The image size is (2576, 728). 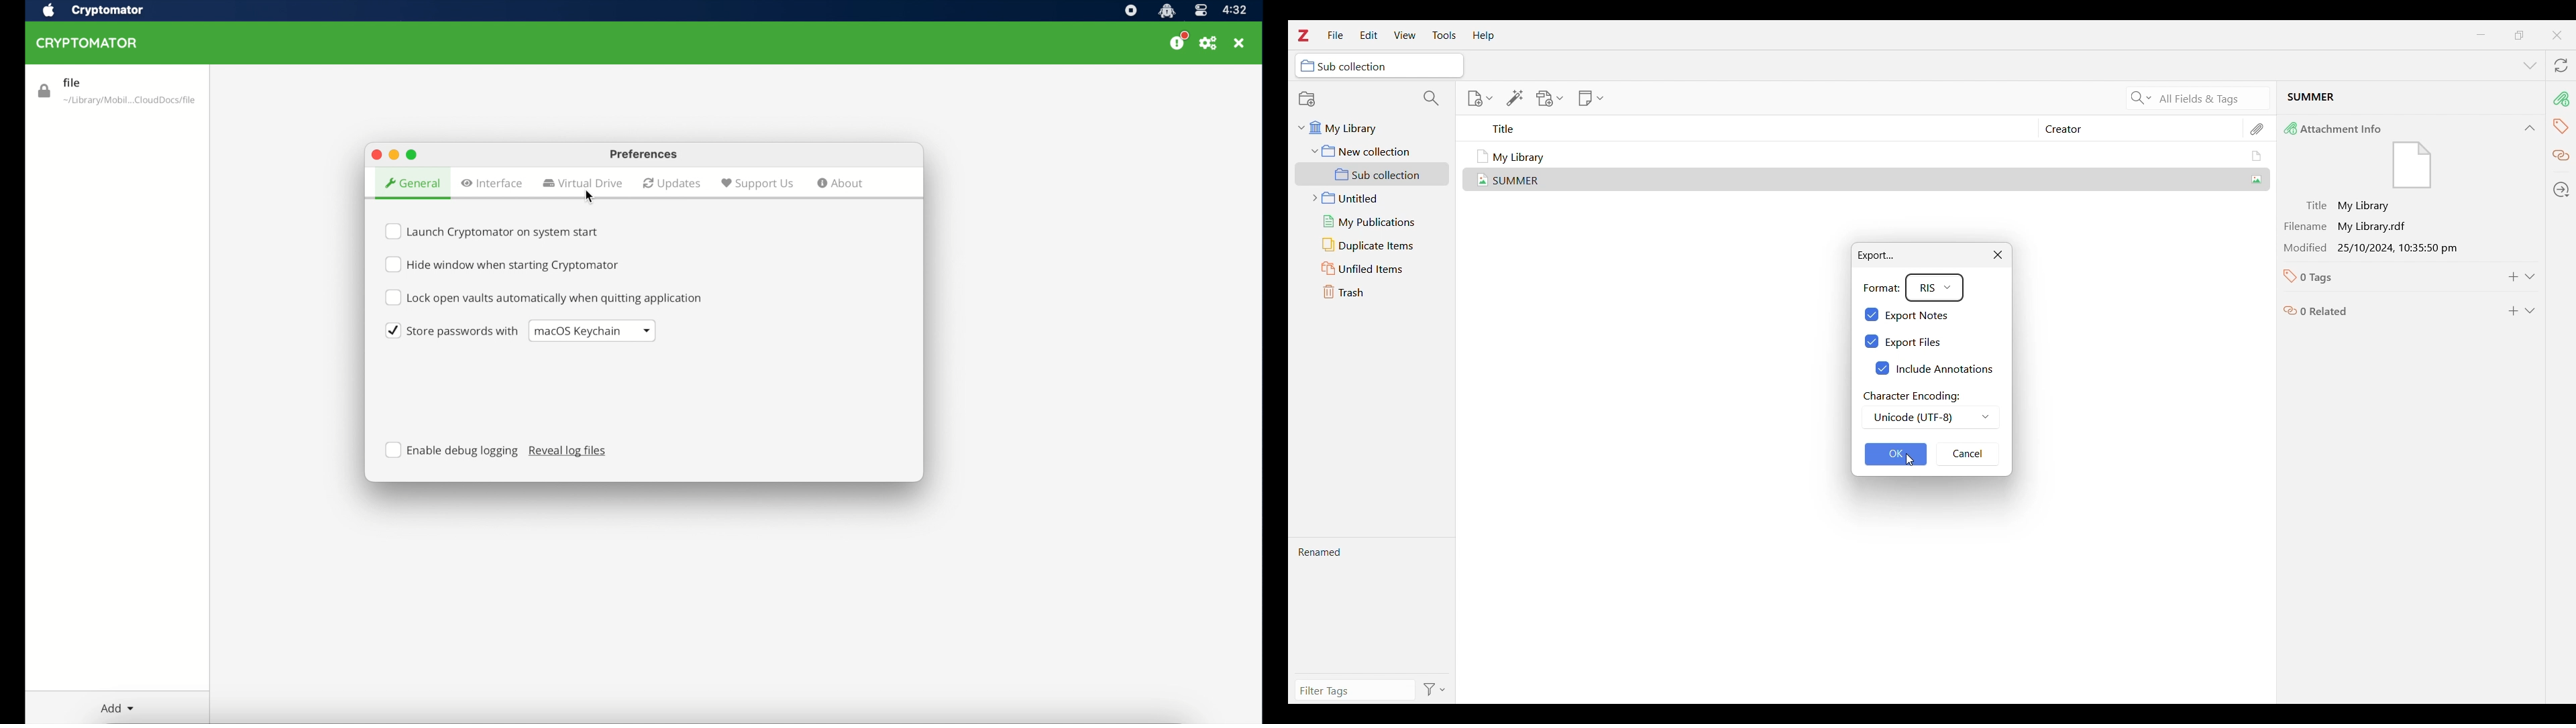 What do you see at coordinates (2513, 311) in the screenshot?
I see `Add` at bounding box center [2513, 311].